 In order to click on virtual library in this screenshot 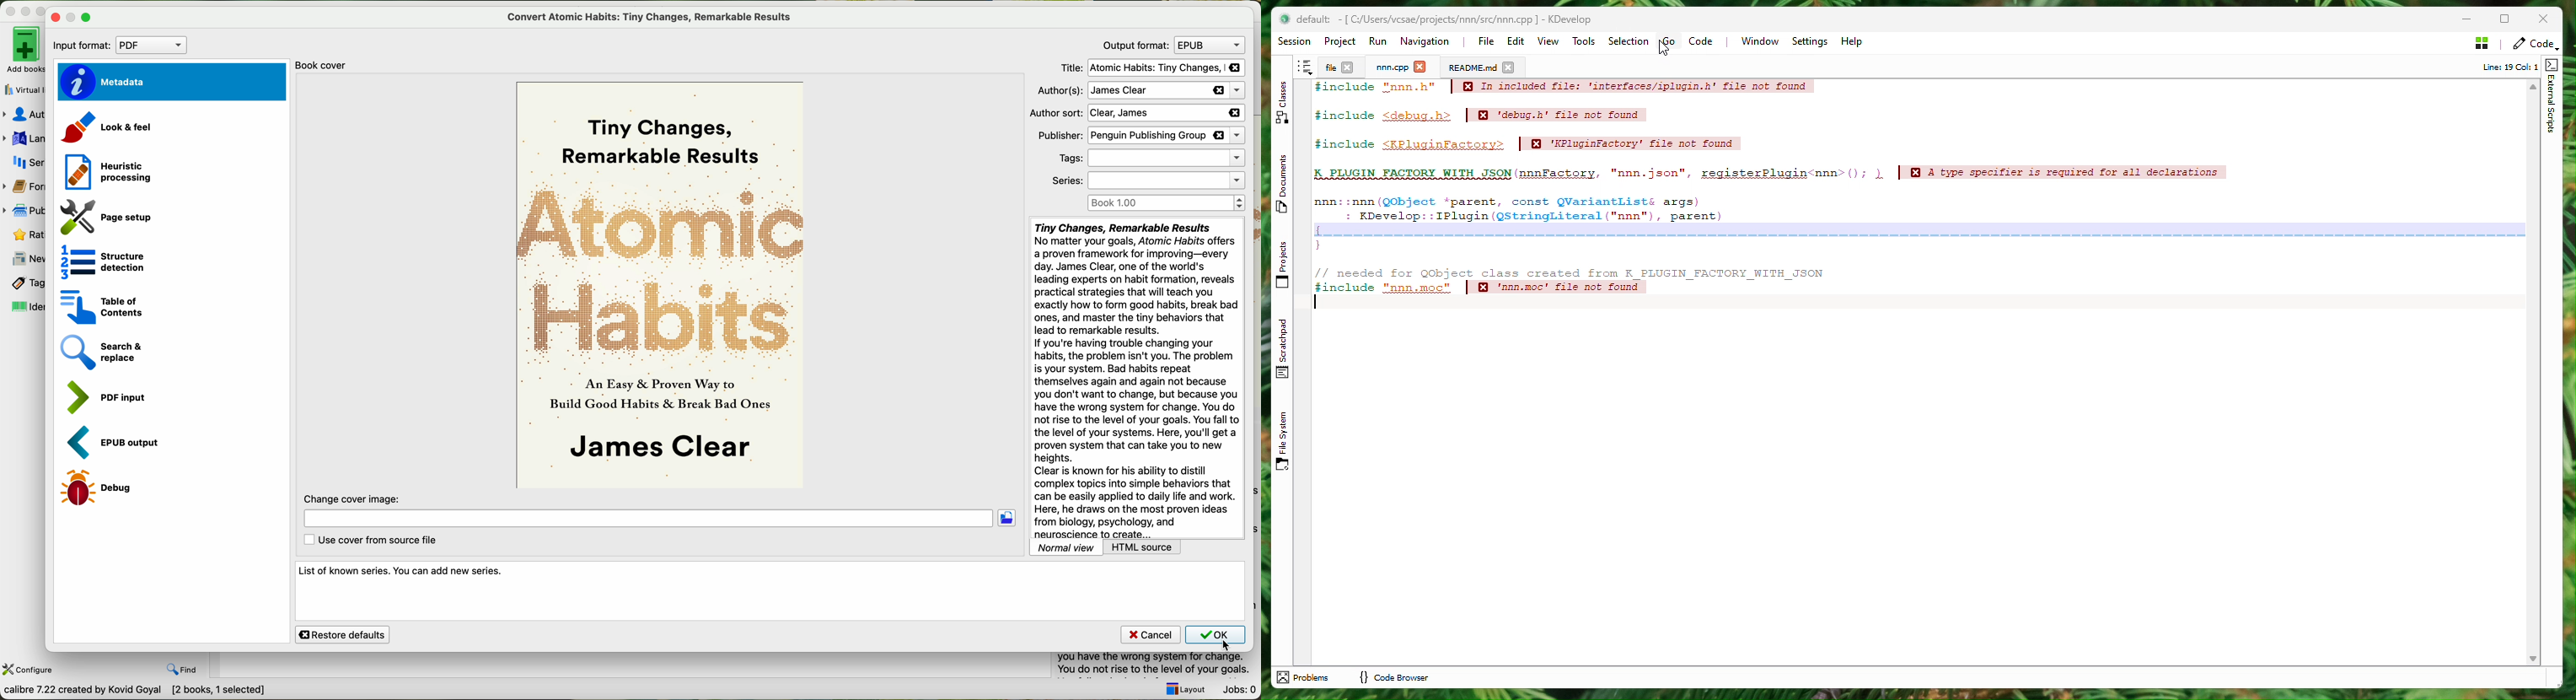, I will do `click(22, 91)`.